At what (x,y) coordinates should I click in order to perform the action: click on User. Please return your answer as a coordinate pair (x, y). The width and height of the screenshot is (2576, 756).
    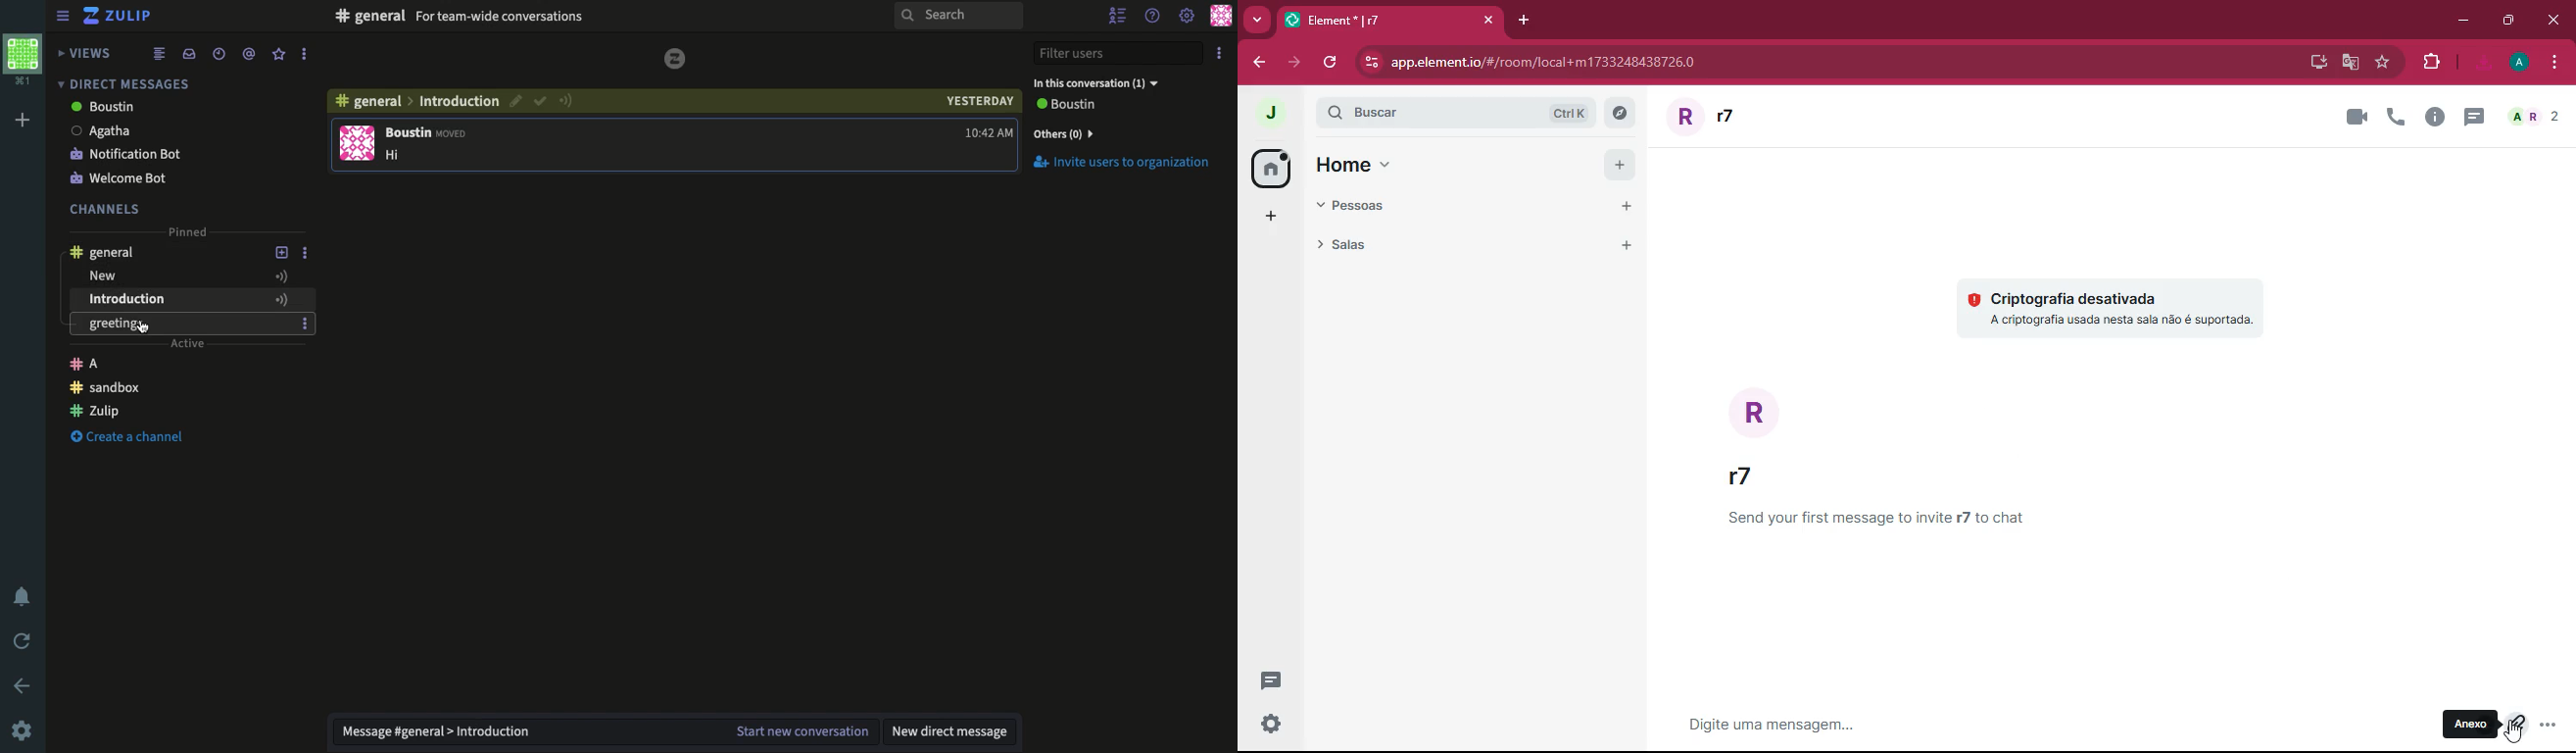
    Looking at the image, I should click on (1065, 104).